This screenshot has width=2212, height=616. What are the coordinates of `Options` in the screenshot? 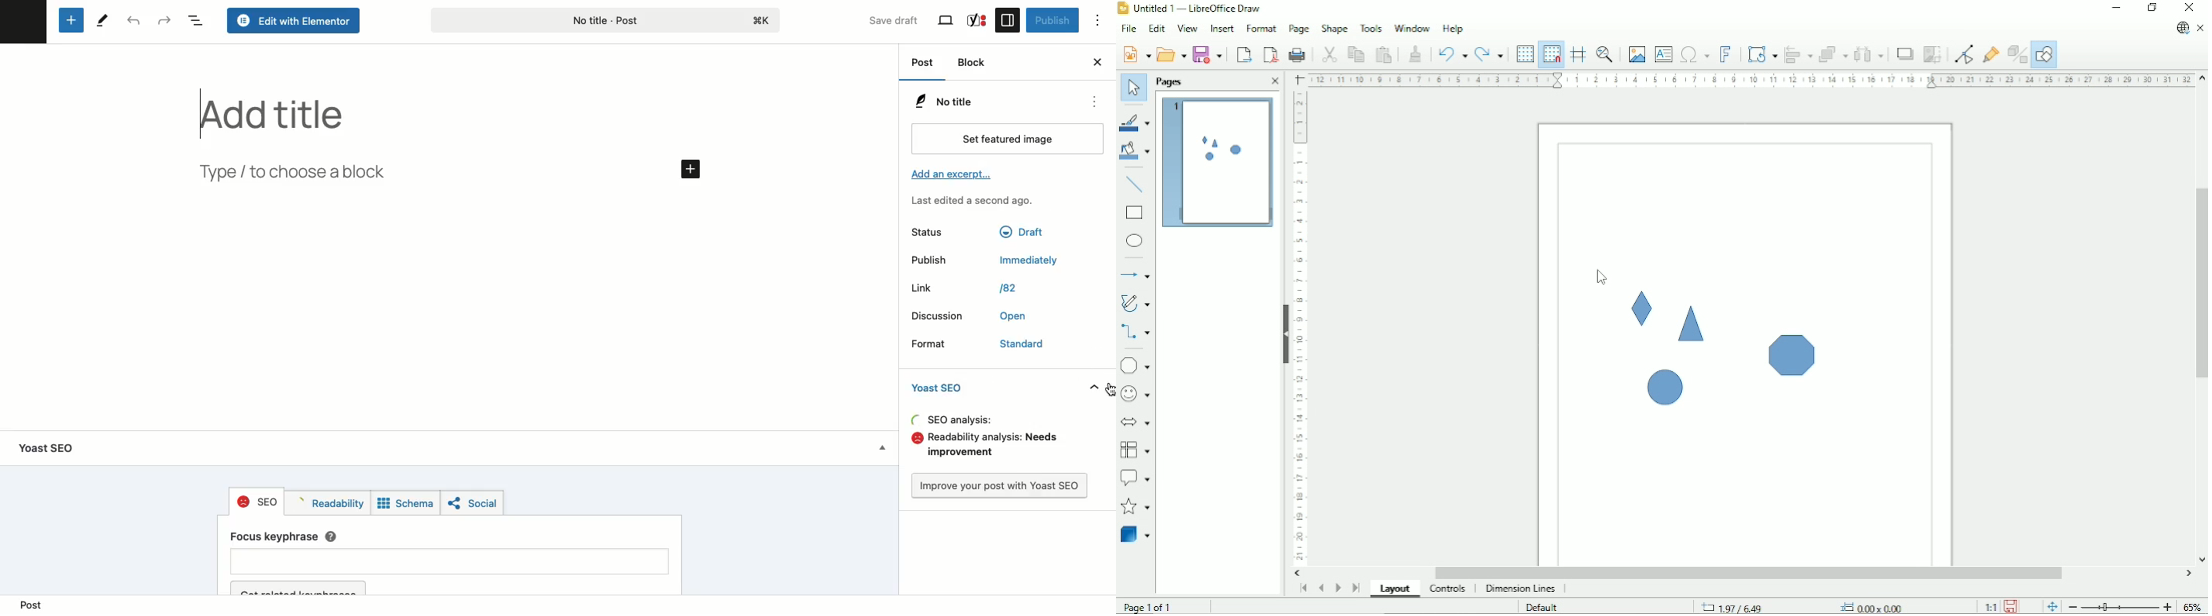 It's located at (1105, 21).